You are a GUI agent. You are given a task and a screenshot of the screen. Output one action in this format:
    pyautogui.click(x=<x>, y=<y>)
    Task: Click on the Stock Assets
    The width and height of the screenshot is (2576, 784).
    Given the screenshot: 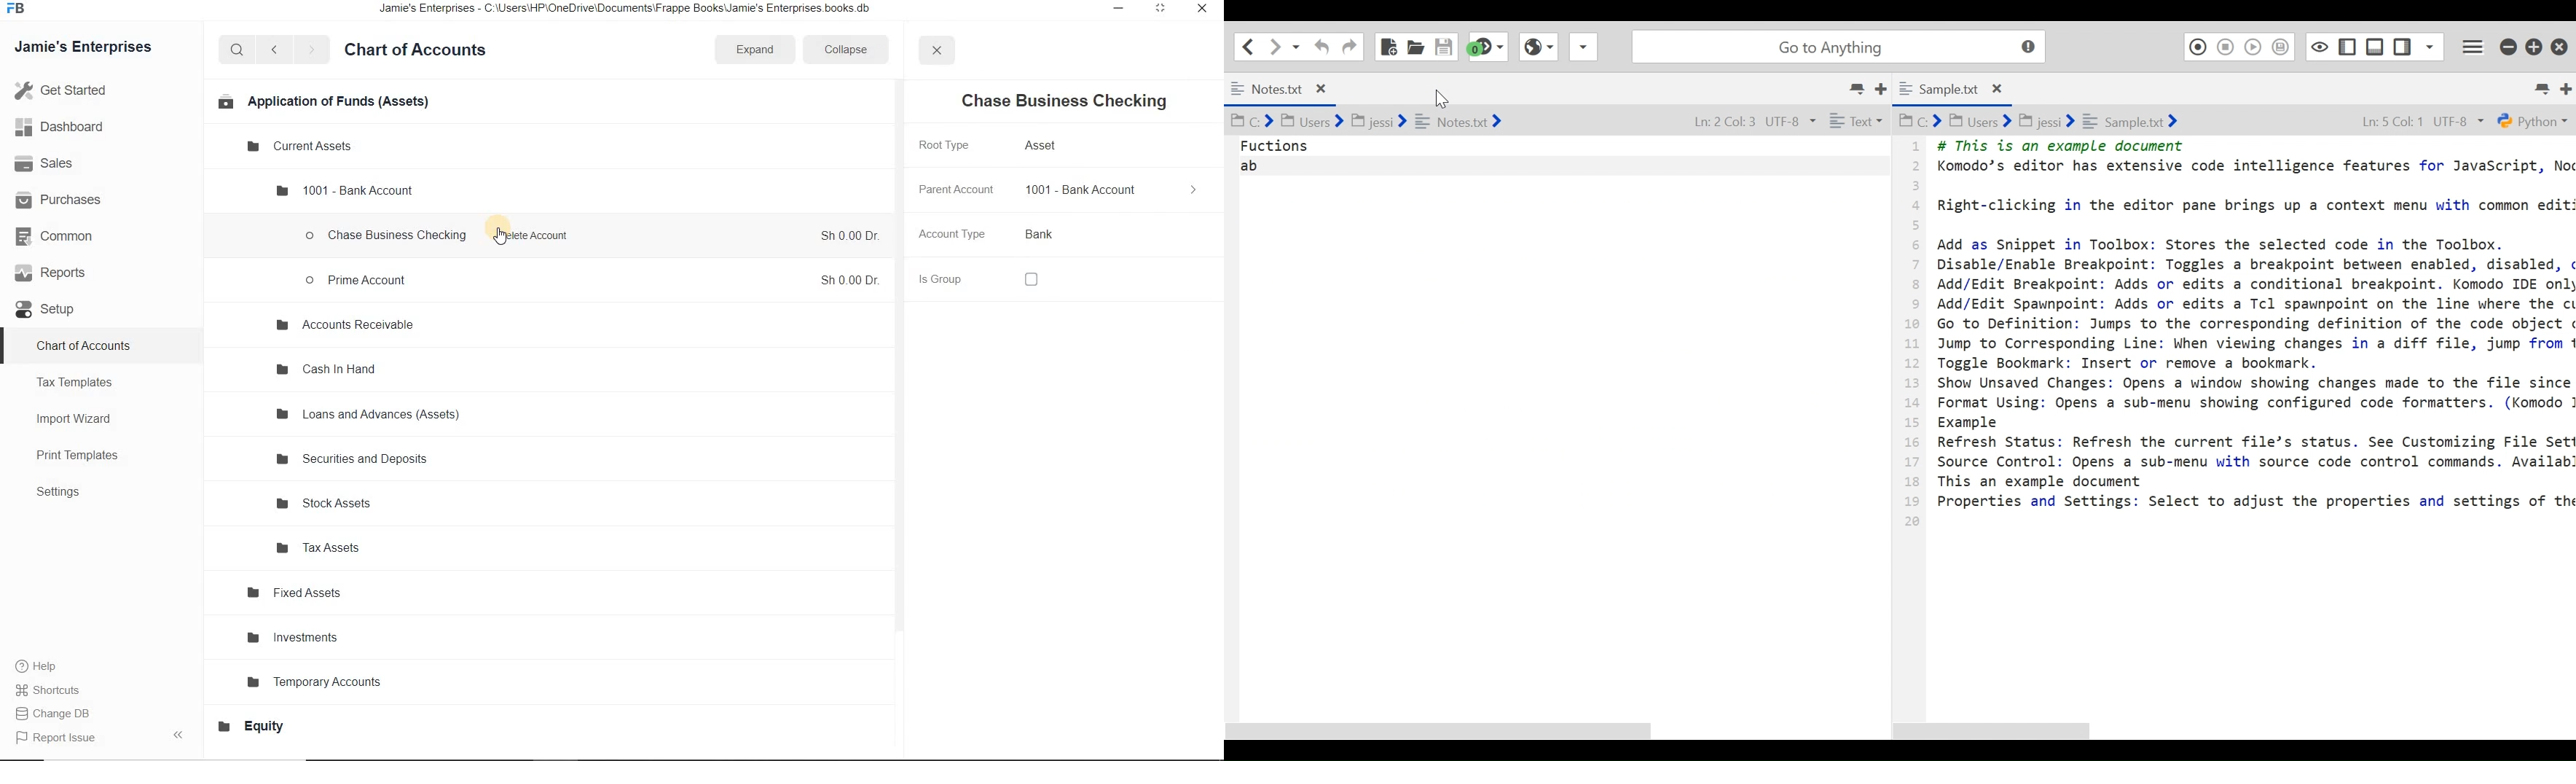 What is the action you would take?
    pyautogui.click(x=329, y=504)
    